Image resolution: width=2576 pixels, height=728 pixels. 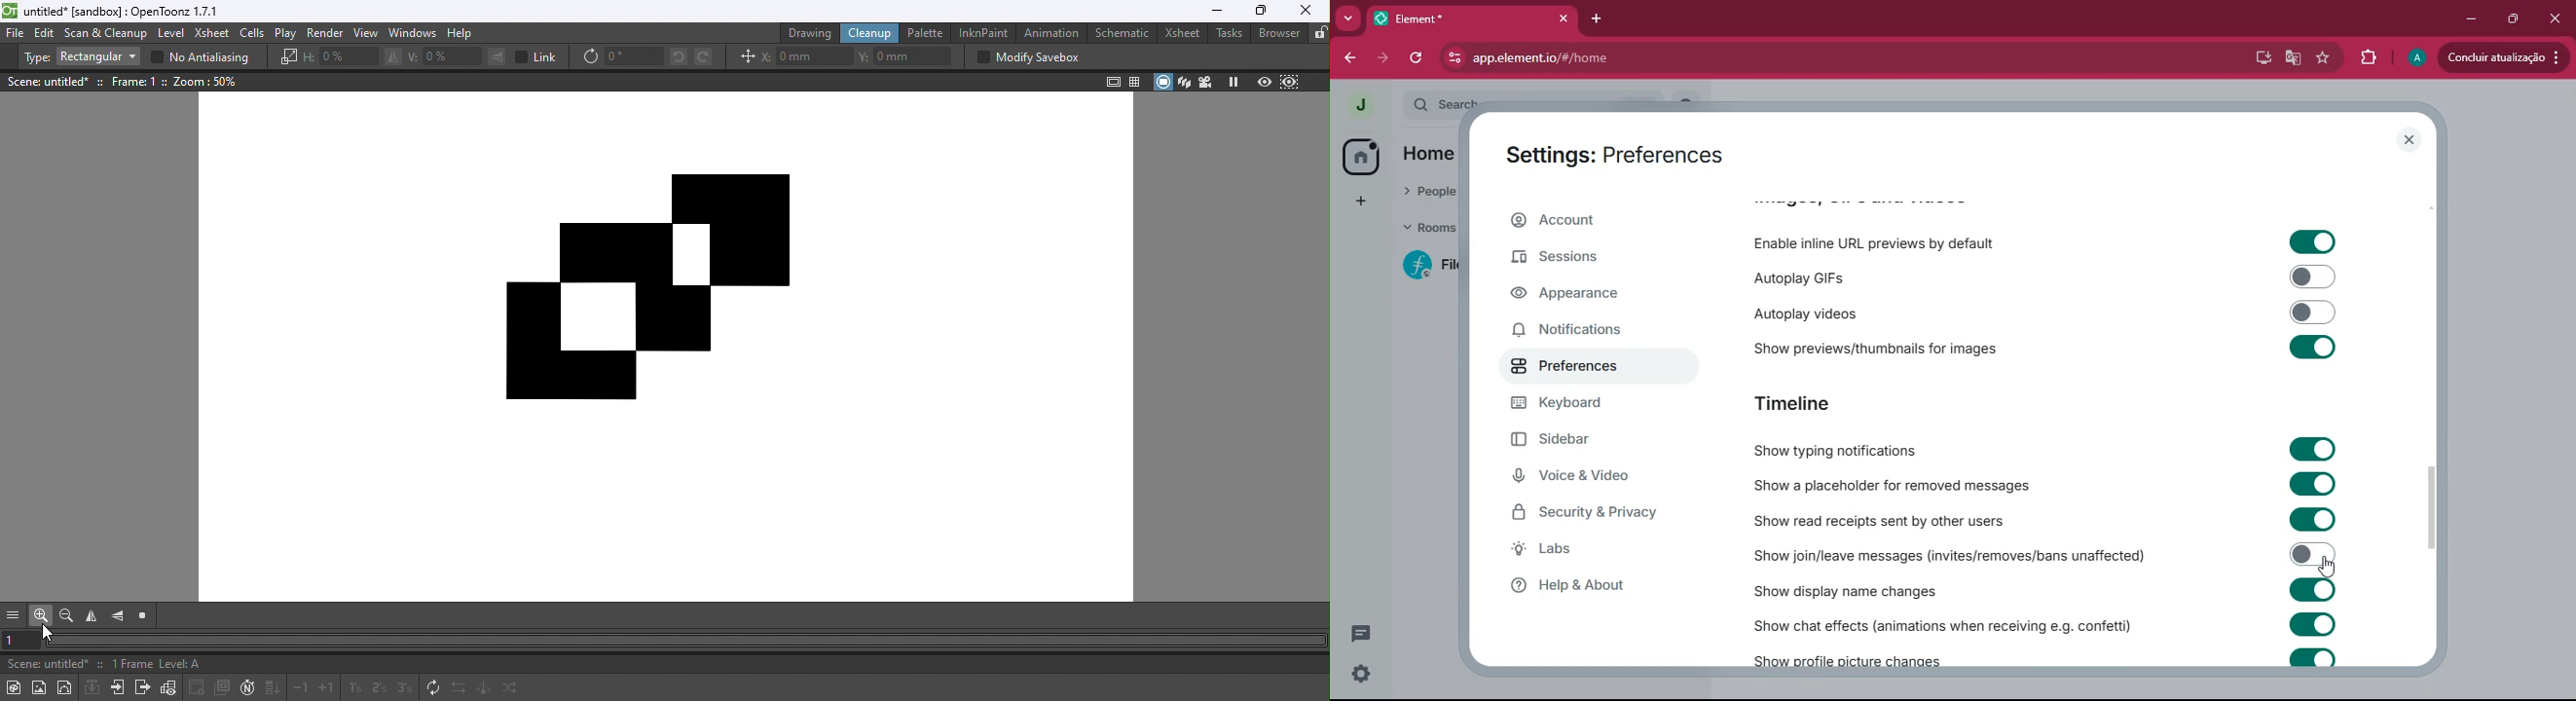 I want to click on favourite, so click(x=2326, y=61).